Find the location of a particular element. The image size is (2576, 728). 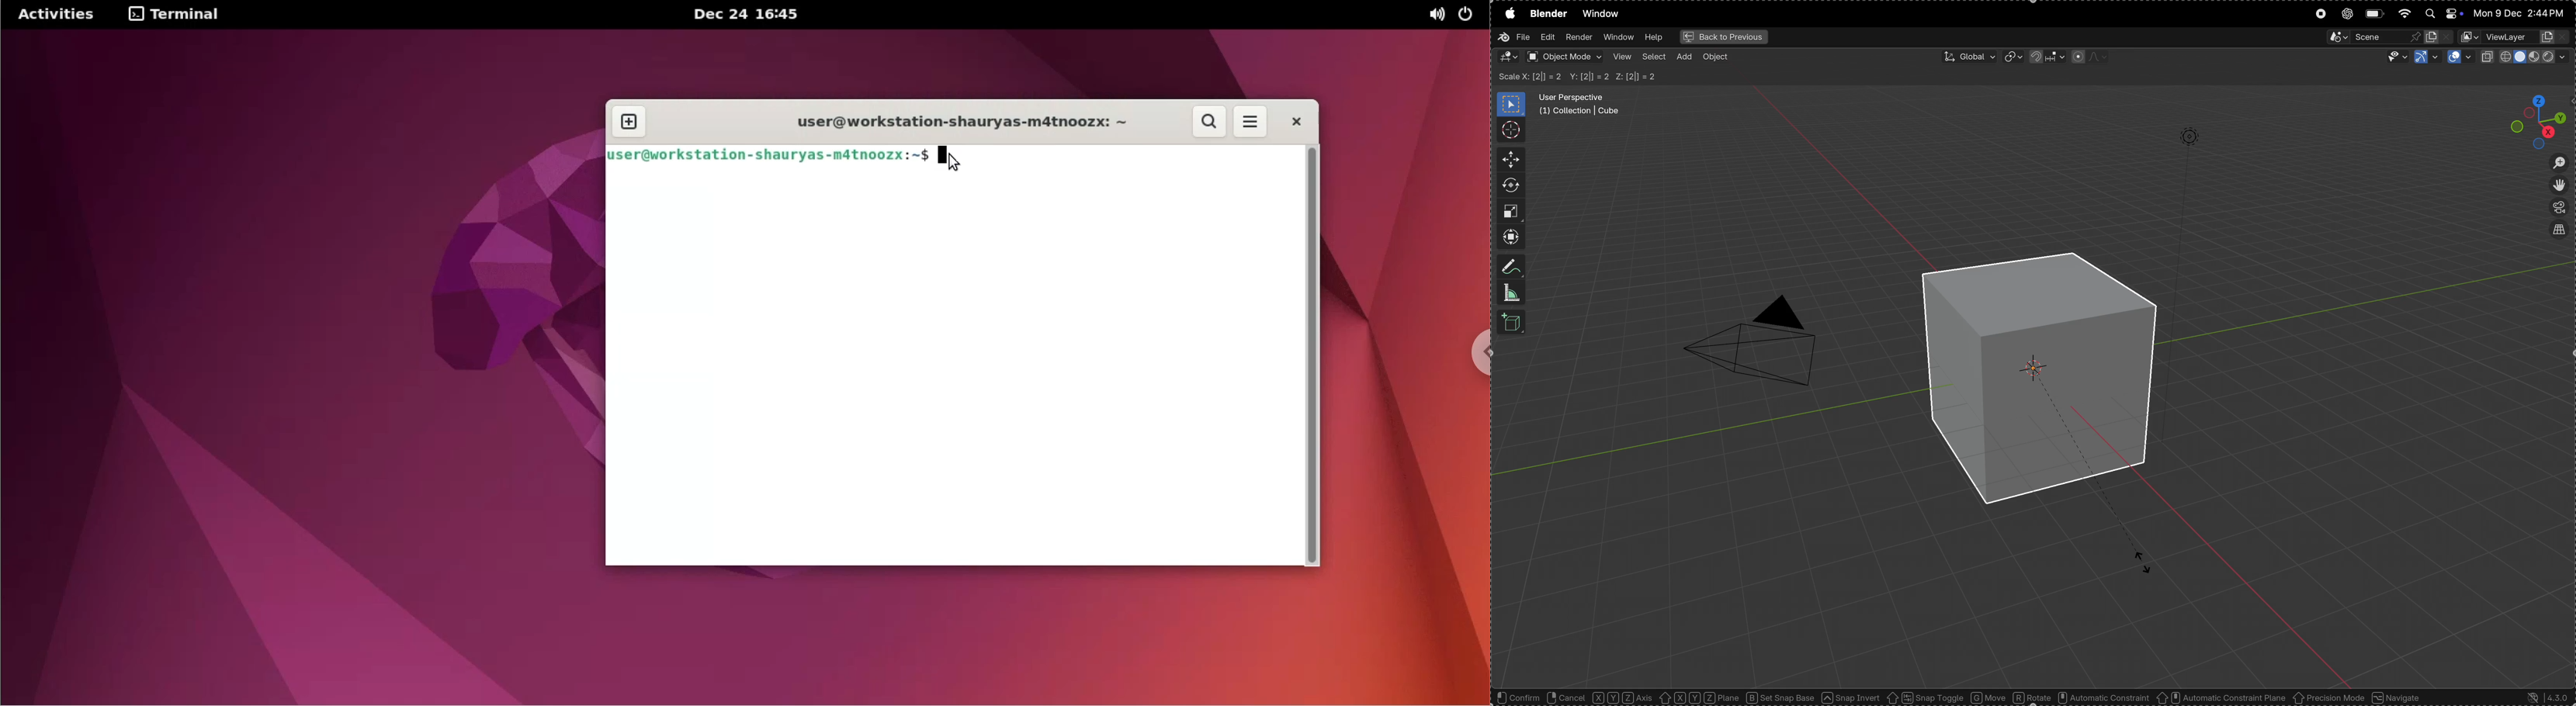

proportional fall off is located at coordinates (2088, 56).